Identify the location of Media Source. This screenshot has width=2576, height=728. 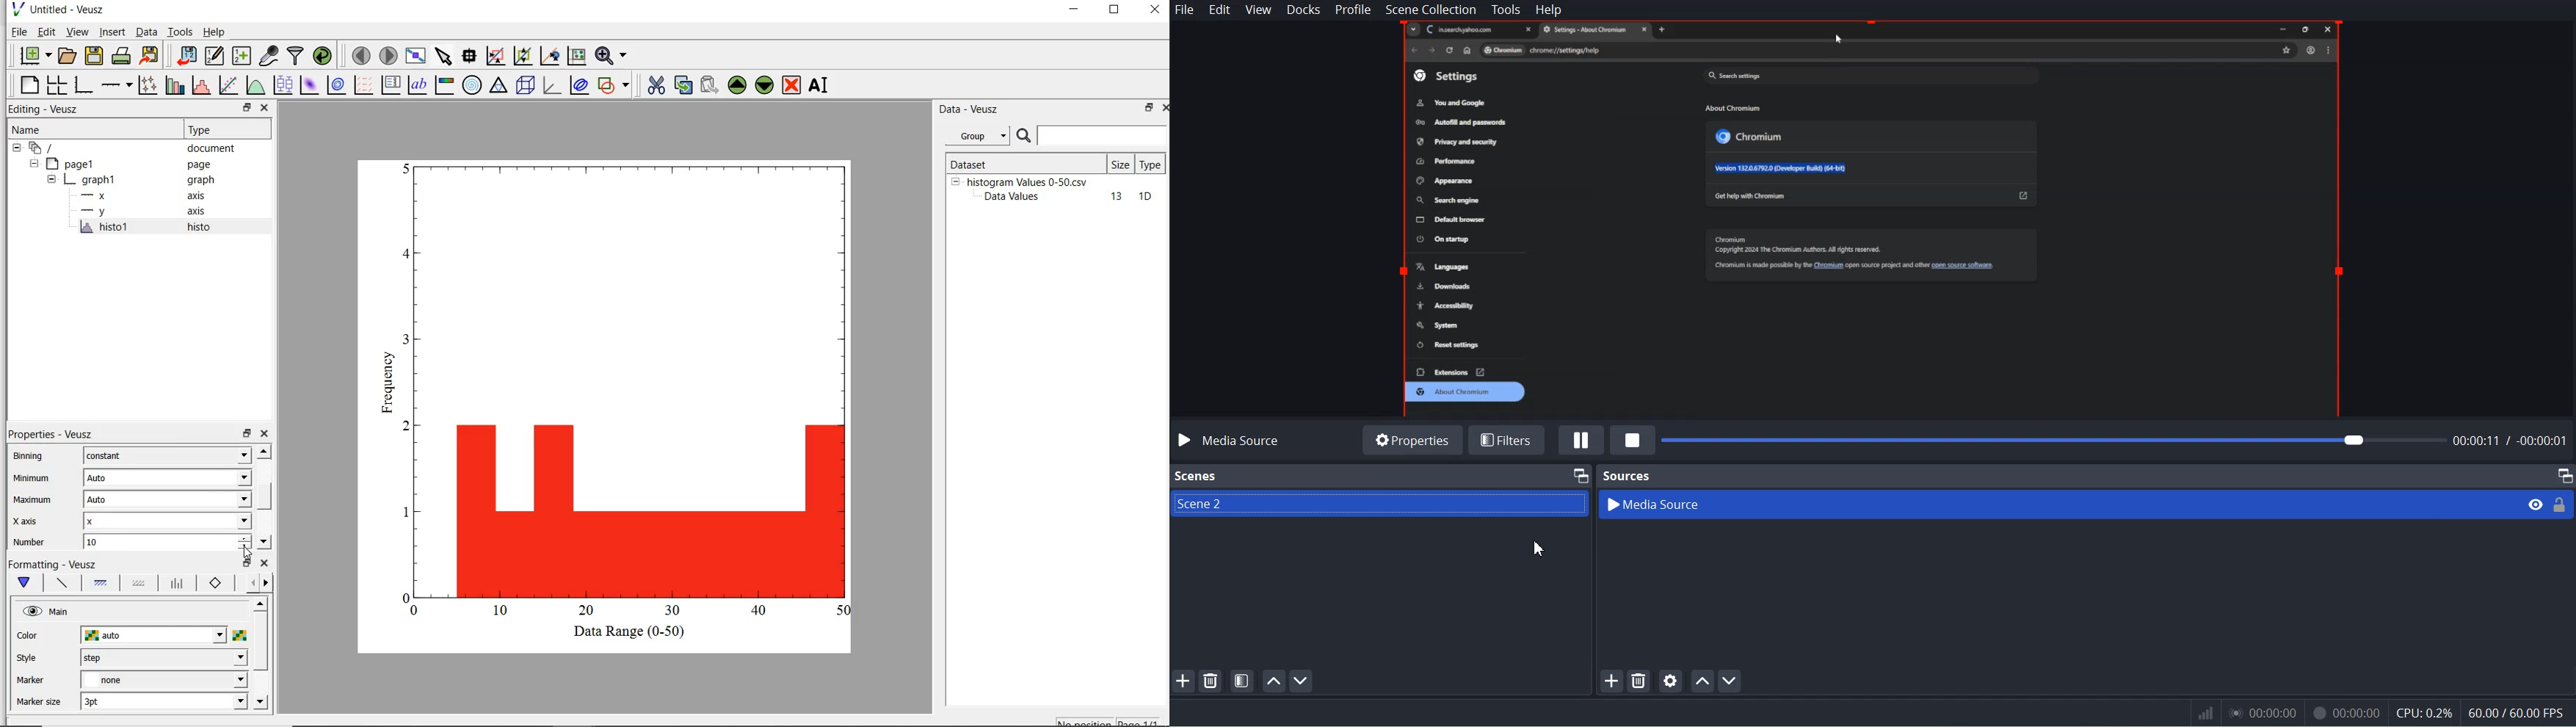
(2056, 504).